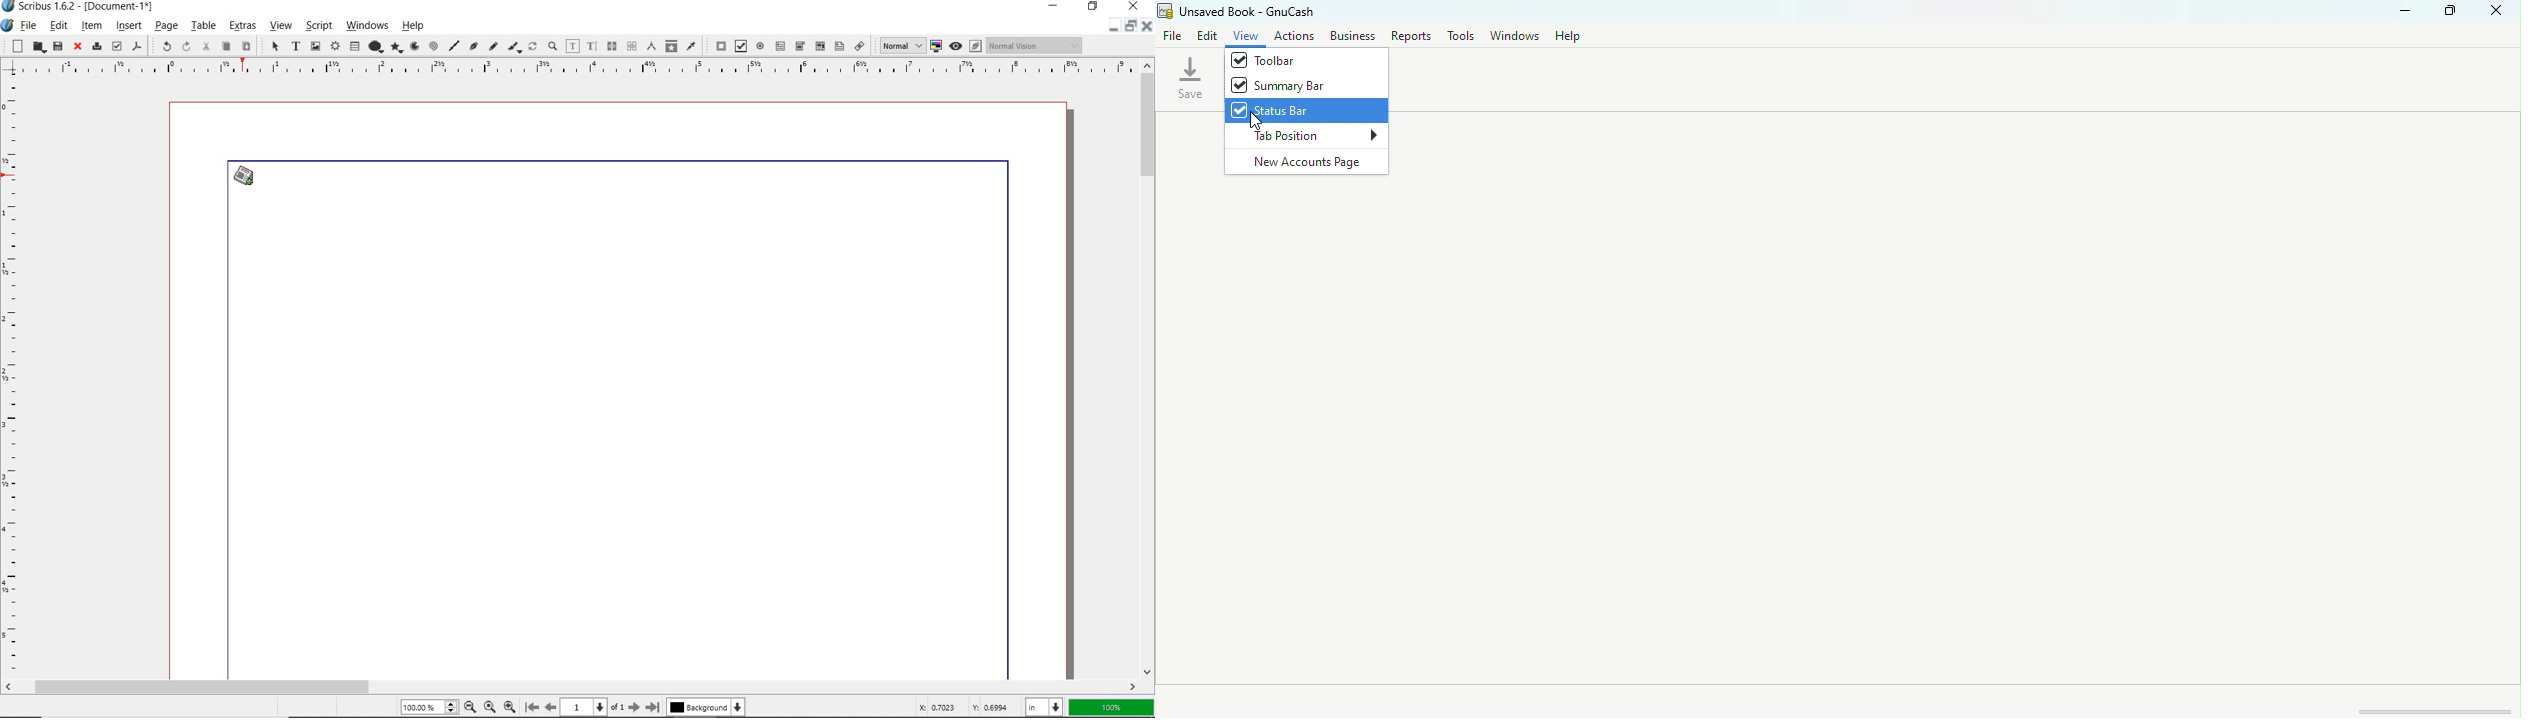  Describe the element at coordinates (568, 69) in the screenshot. I see `Horizontal Margin` at that location.